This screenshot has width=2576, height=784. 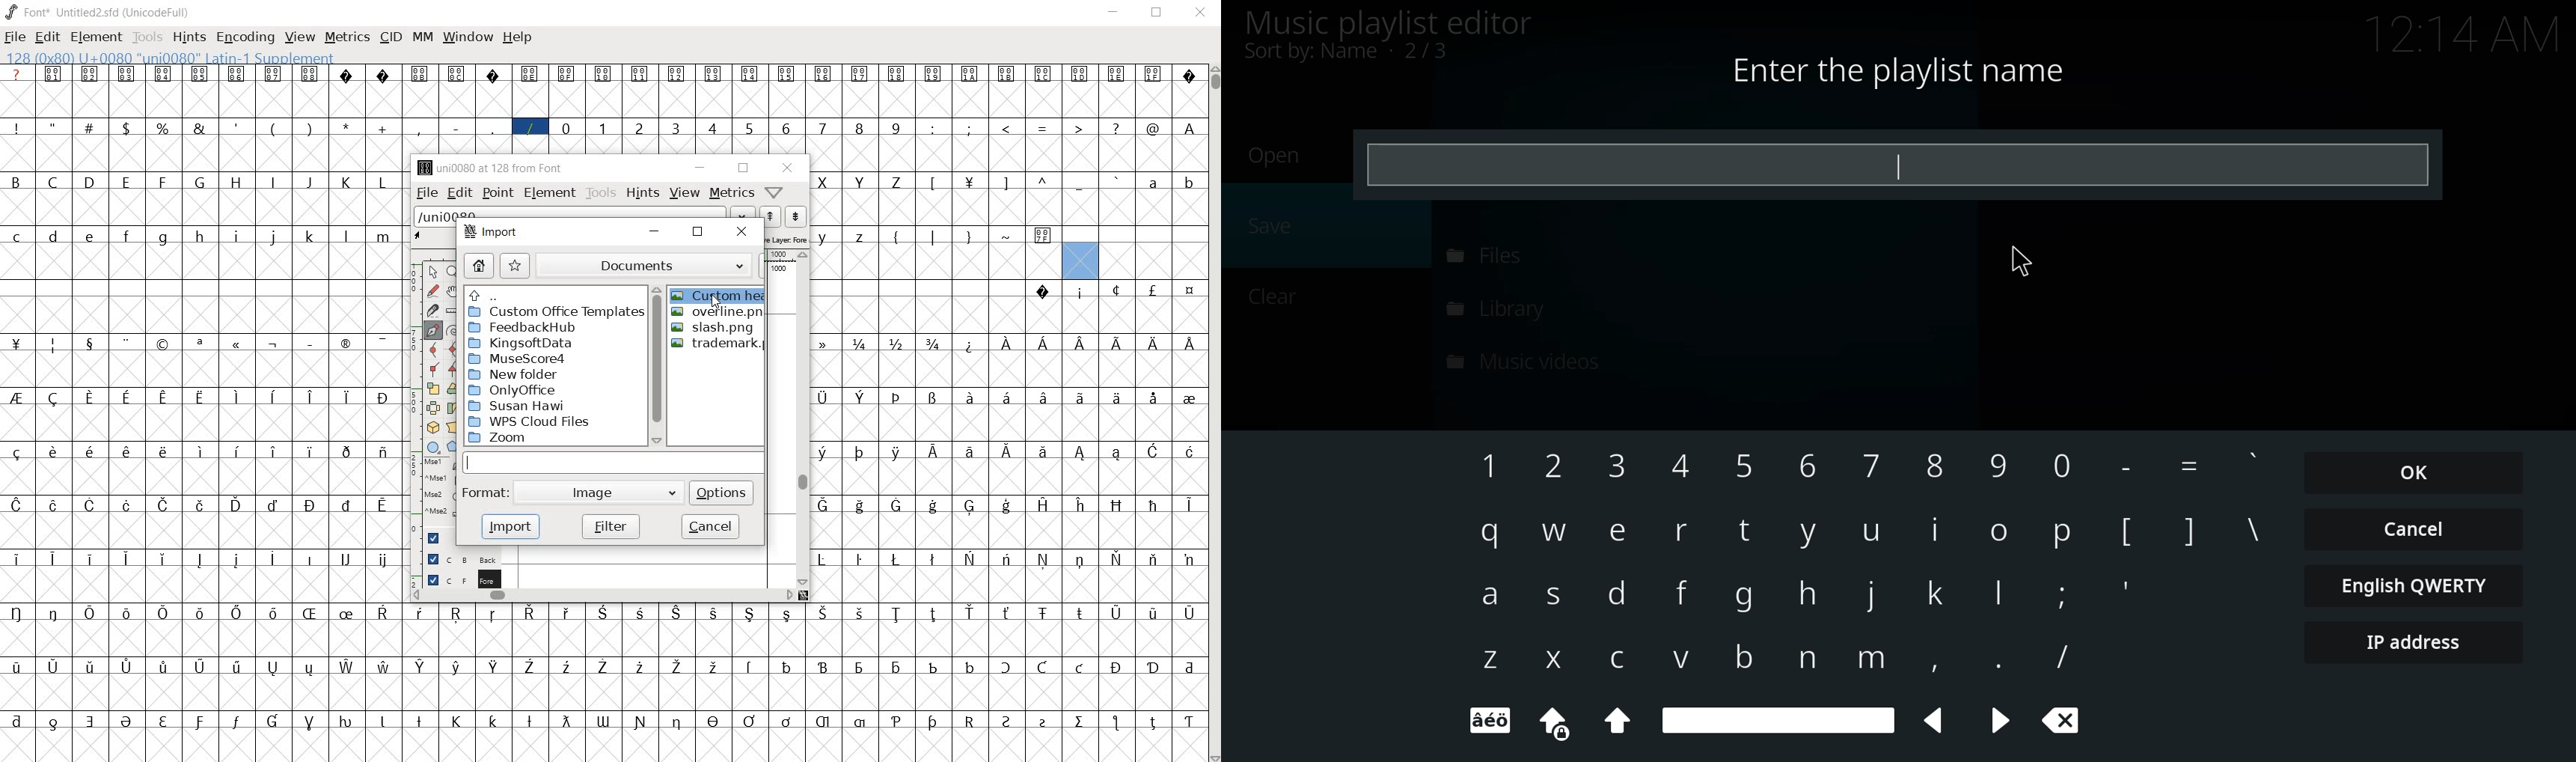 I want to click on glyph, so click(x=1155, y=344).